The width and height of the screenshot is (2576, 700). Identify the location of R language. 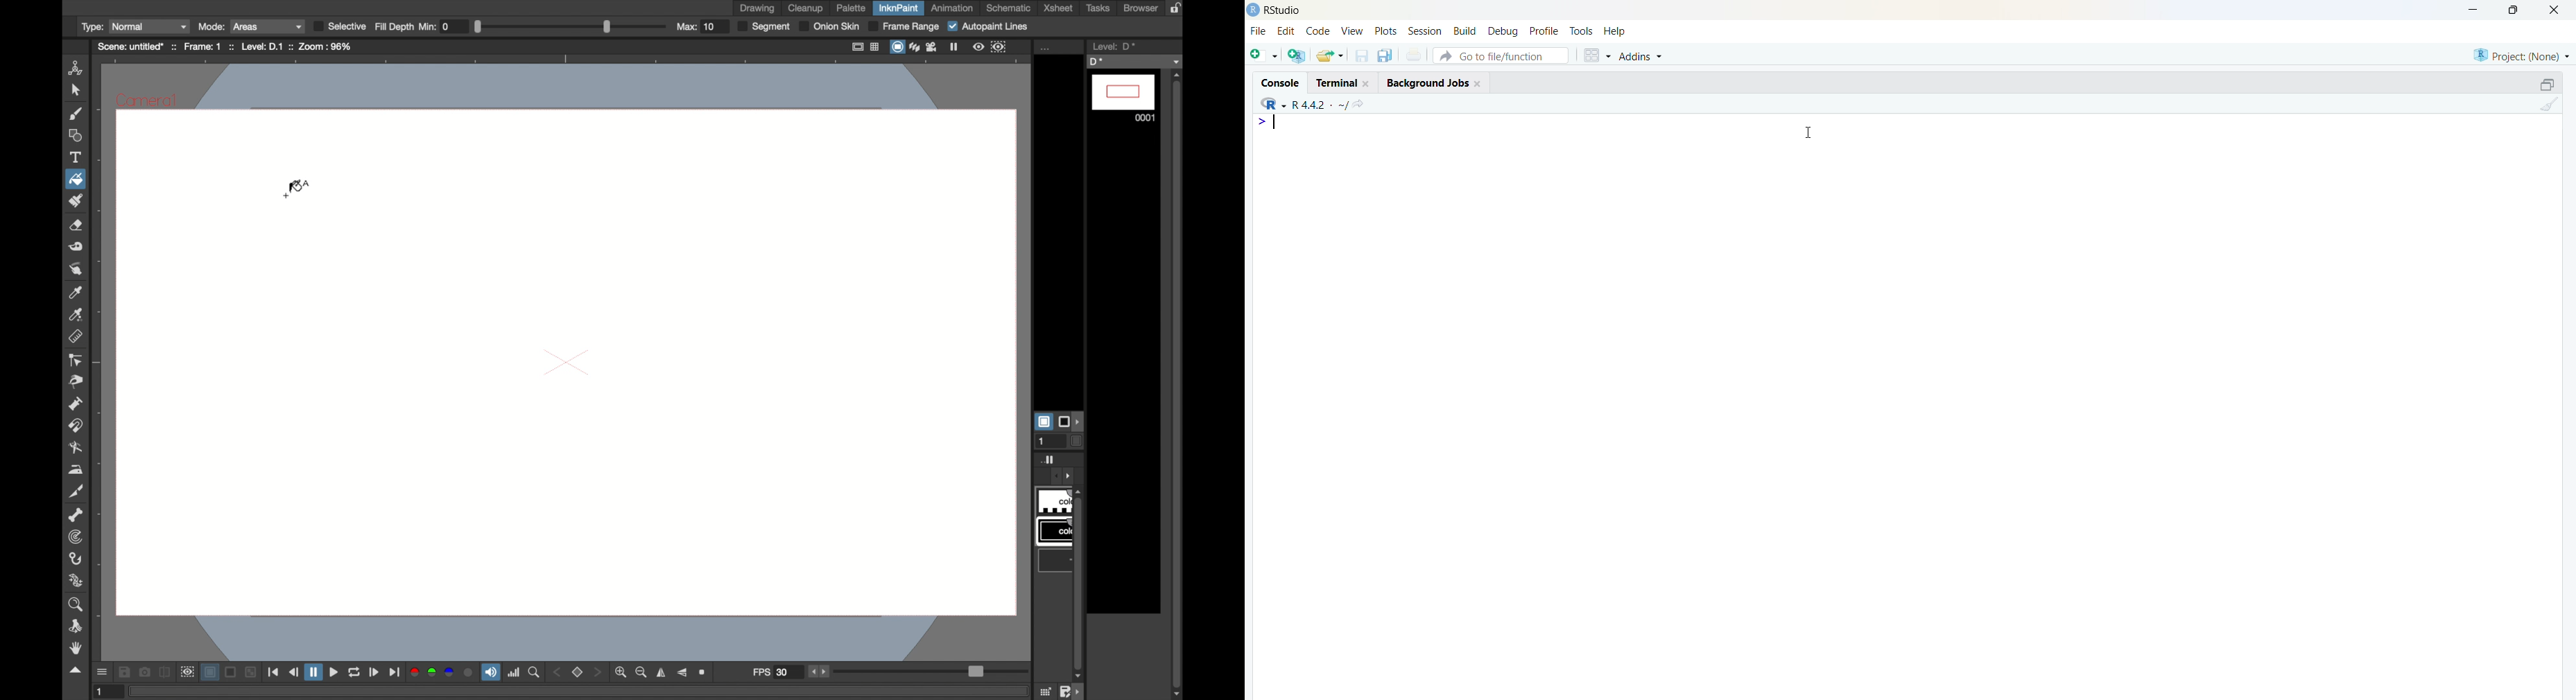
(1270, 104).